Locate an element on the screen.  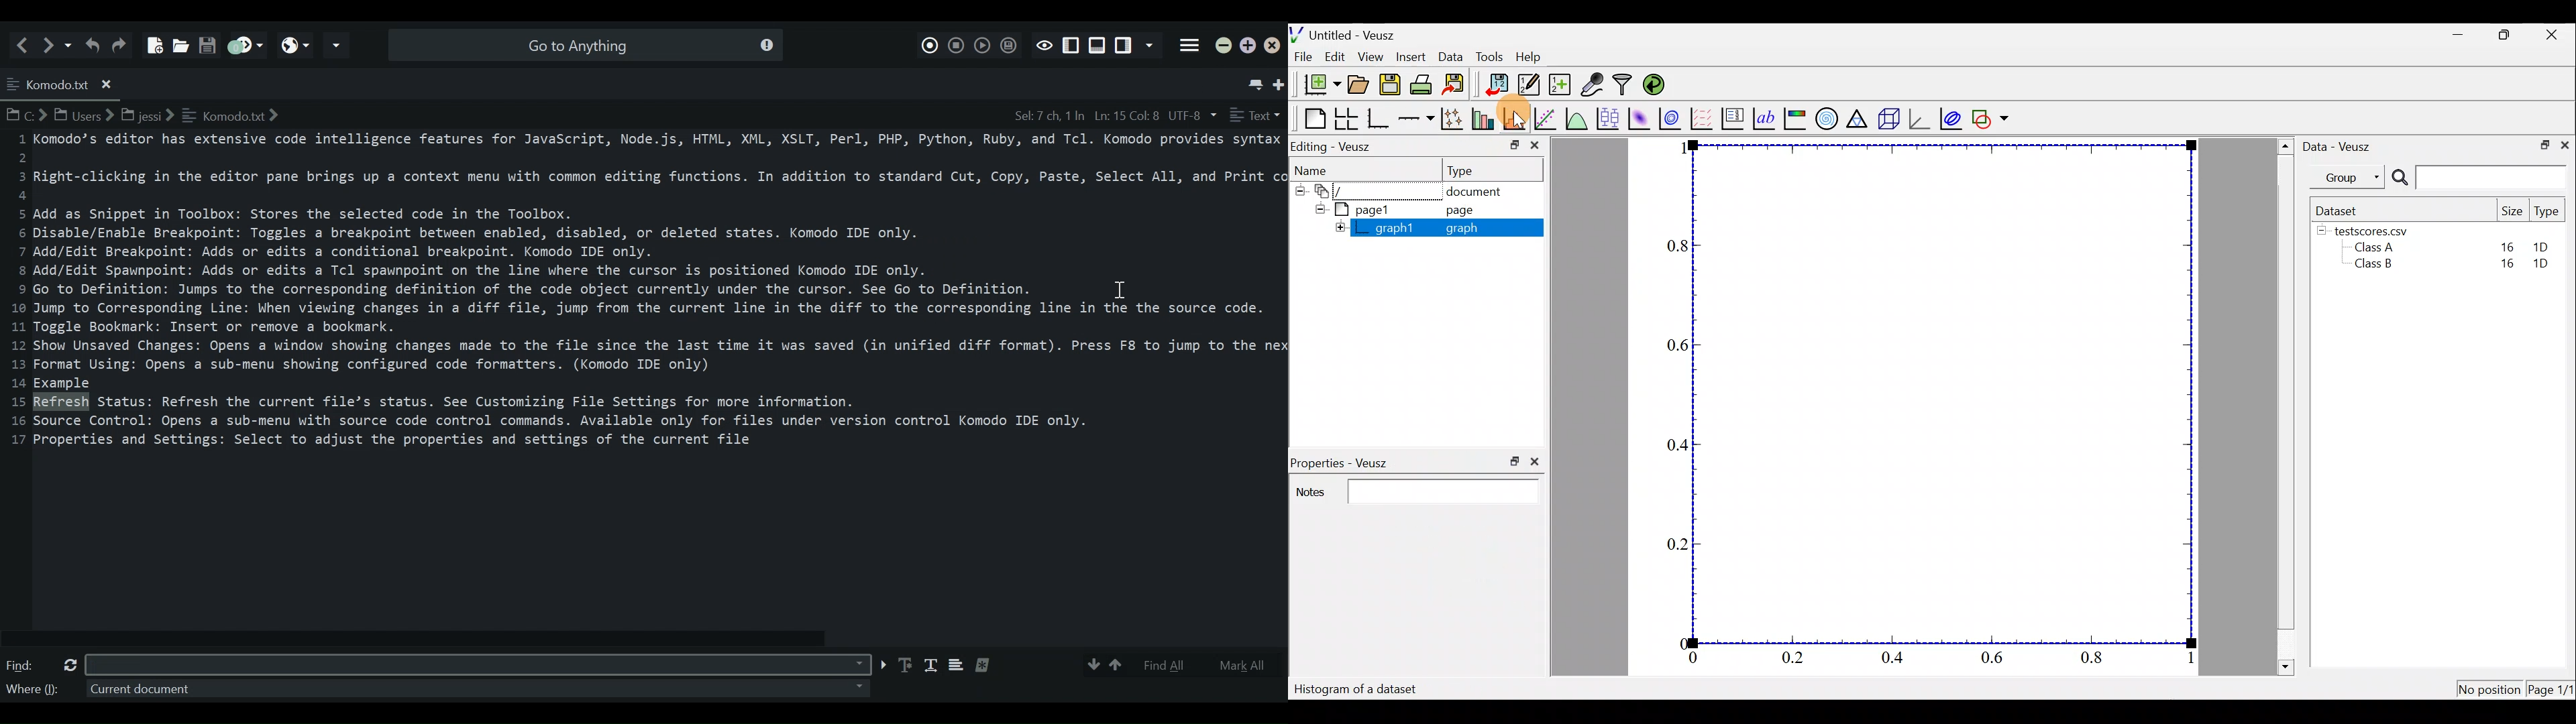
Find is located at coordinates (22, 666).